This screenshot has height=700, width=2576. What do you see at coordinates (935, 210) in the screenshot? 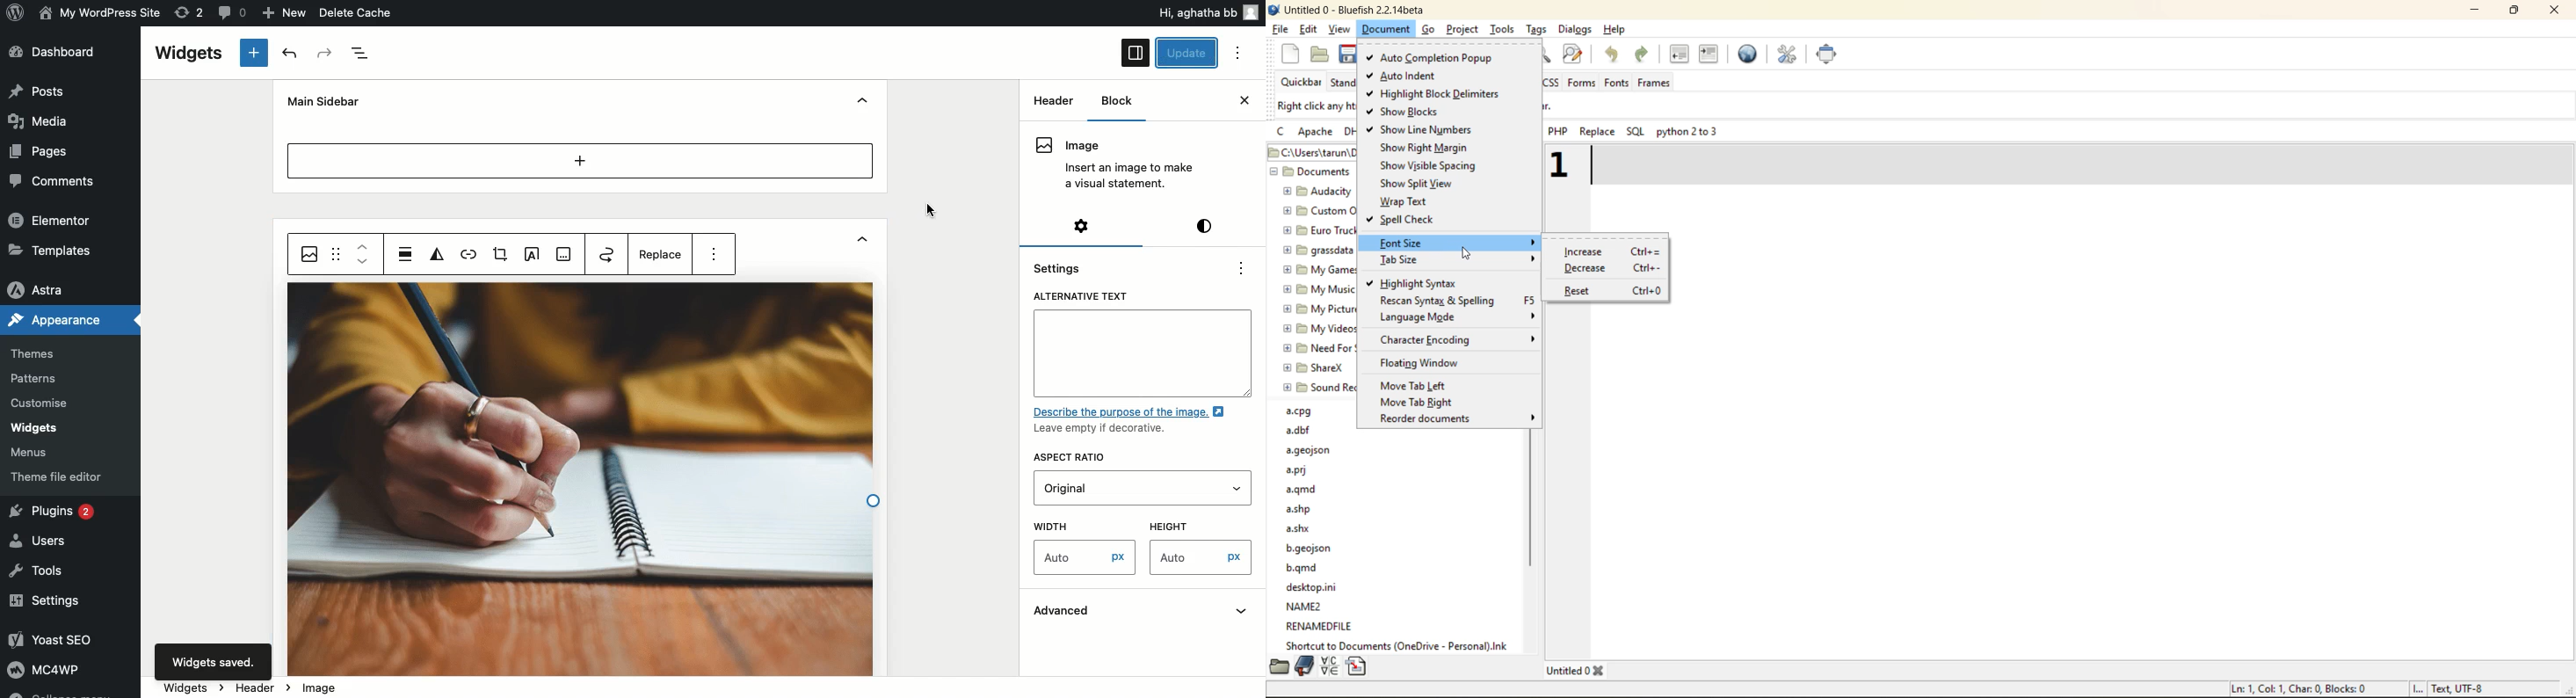
I see `Click` at bounding box center [935, 210].